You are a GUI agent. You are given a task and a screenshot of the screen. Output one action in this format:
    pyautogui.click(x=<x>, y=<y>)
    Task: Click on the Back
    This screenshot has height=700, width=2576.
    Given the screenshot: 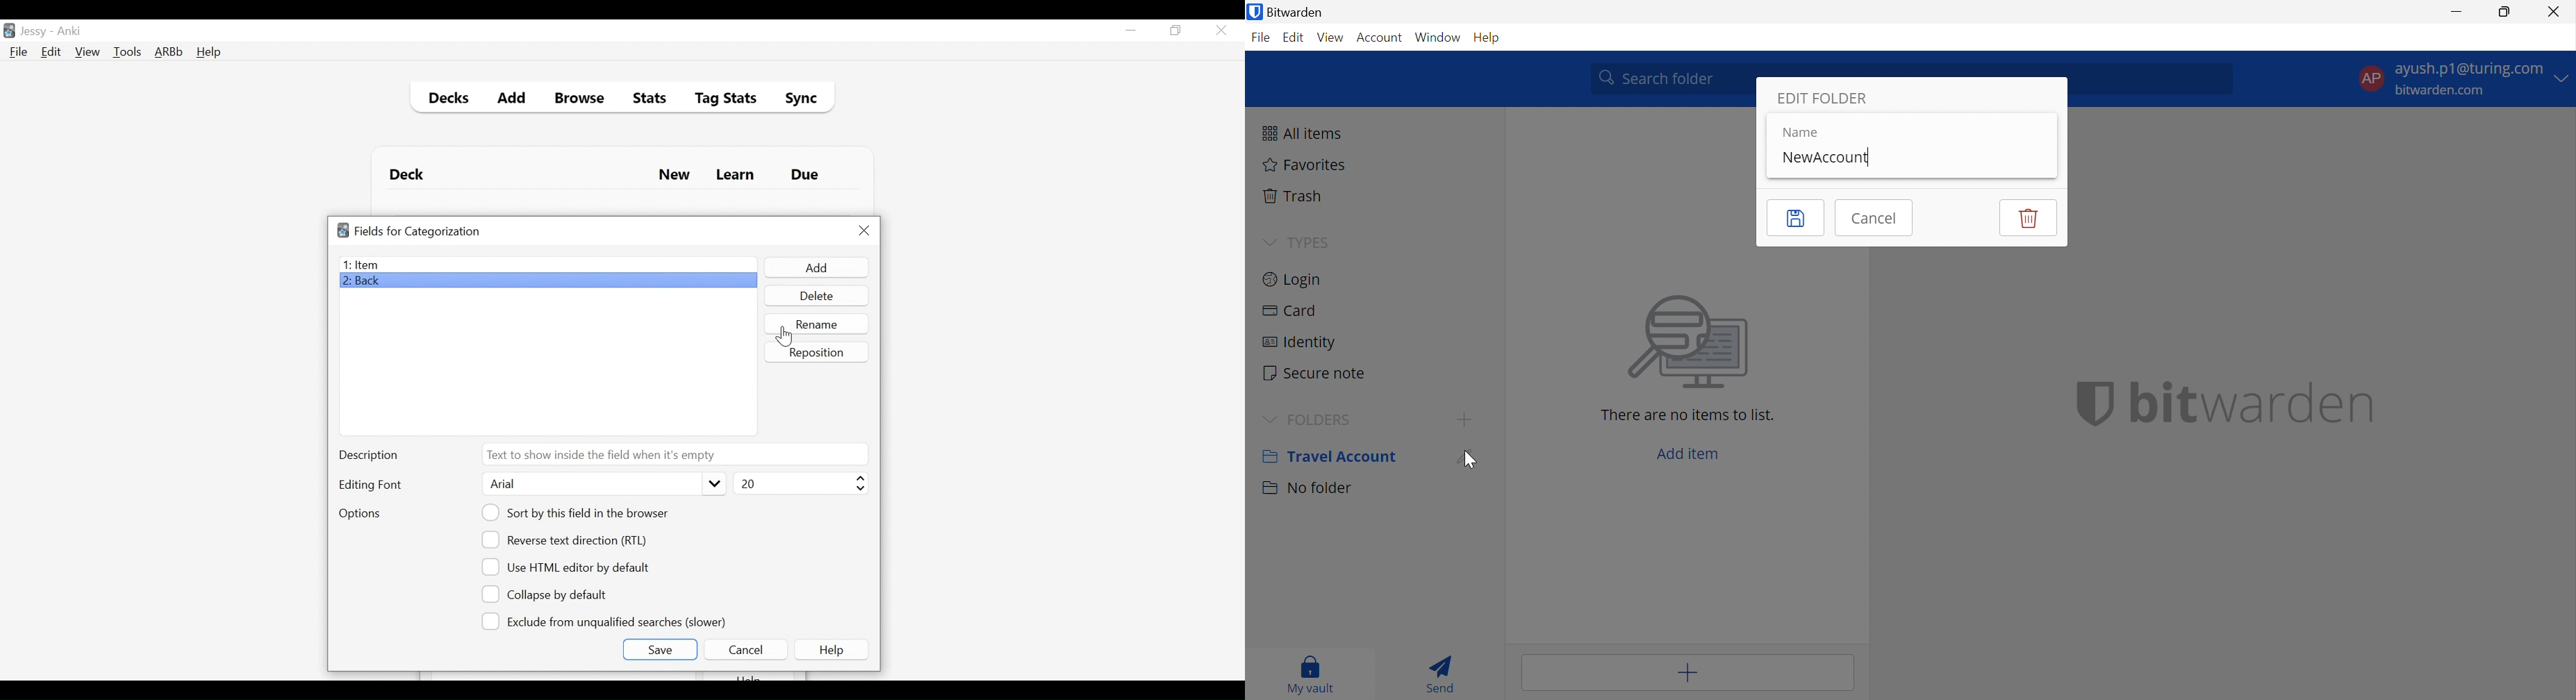 What is the action you would take?
    pyautogui.click(x=365, y=282)
    